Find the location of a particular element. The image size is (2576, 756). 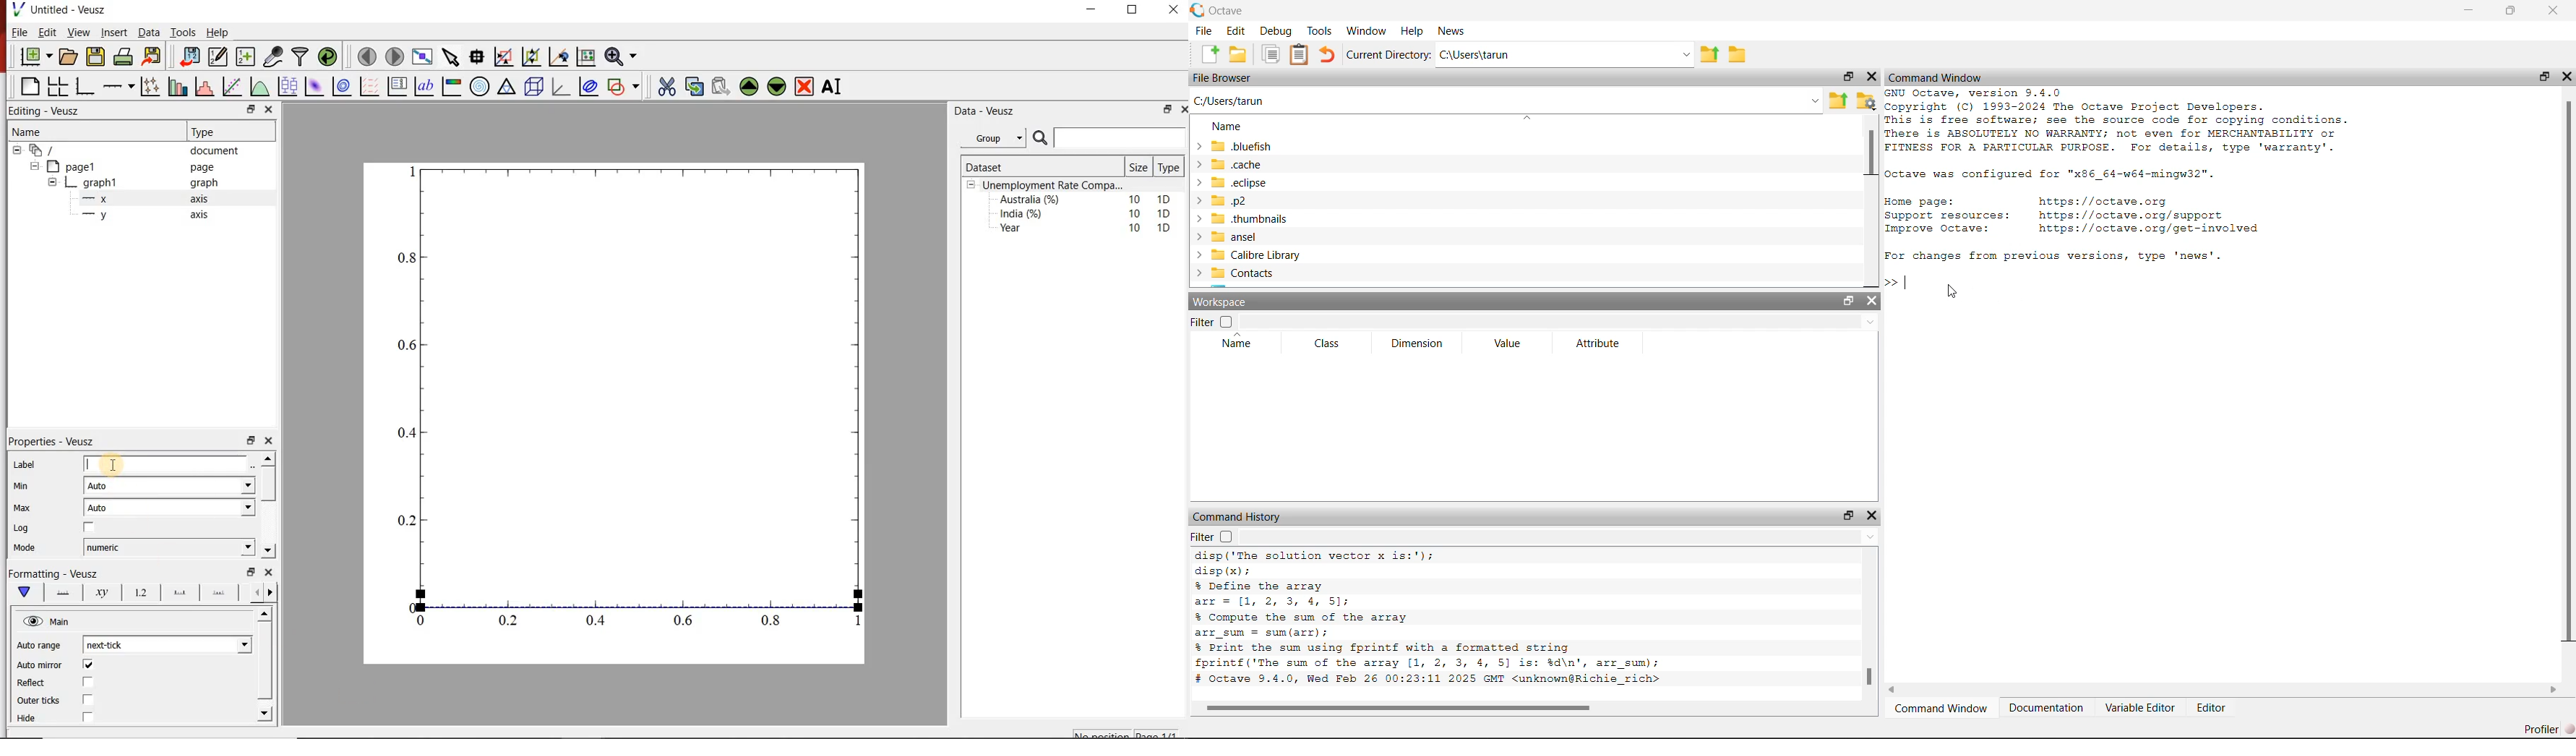

edit and enter new datasets is located at coordinates (219, 55).